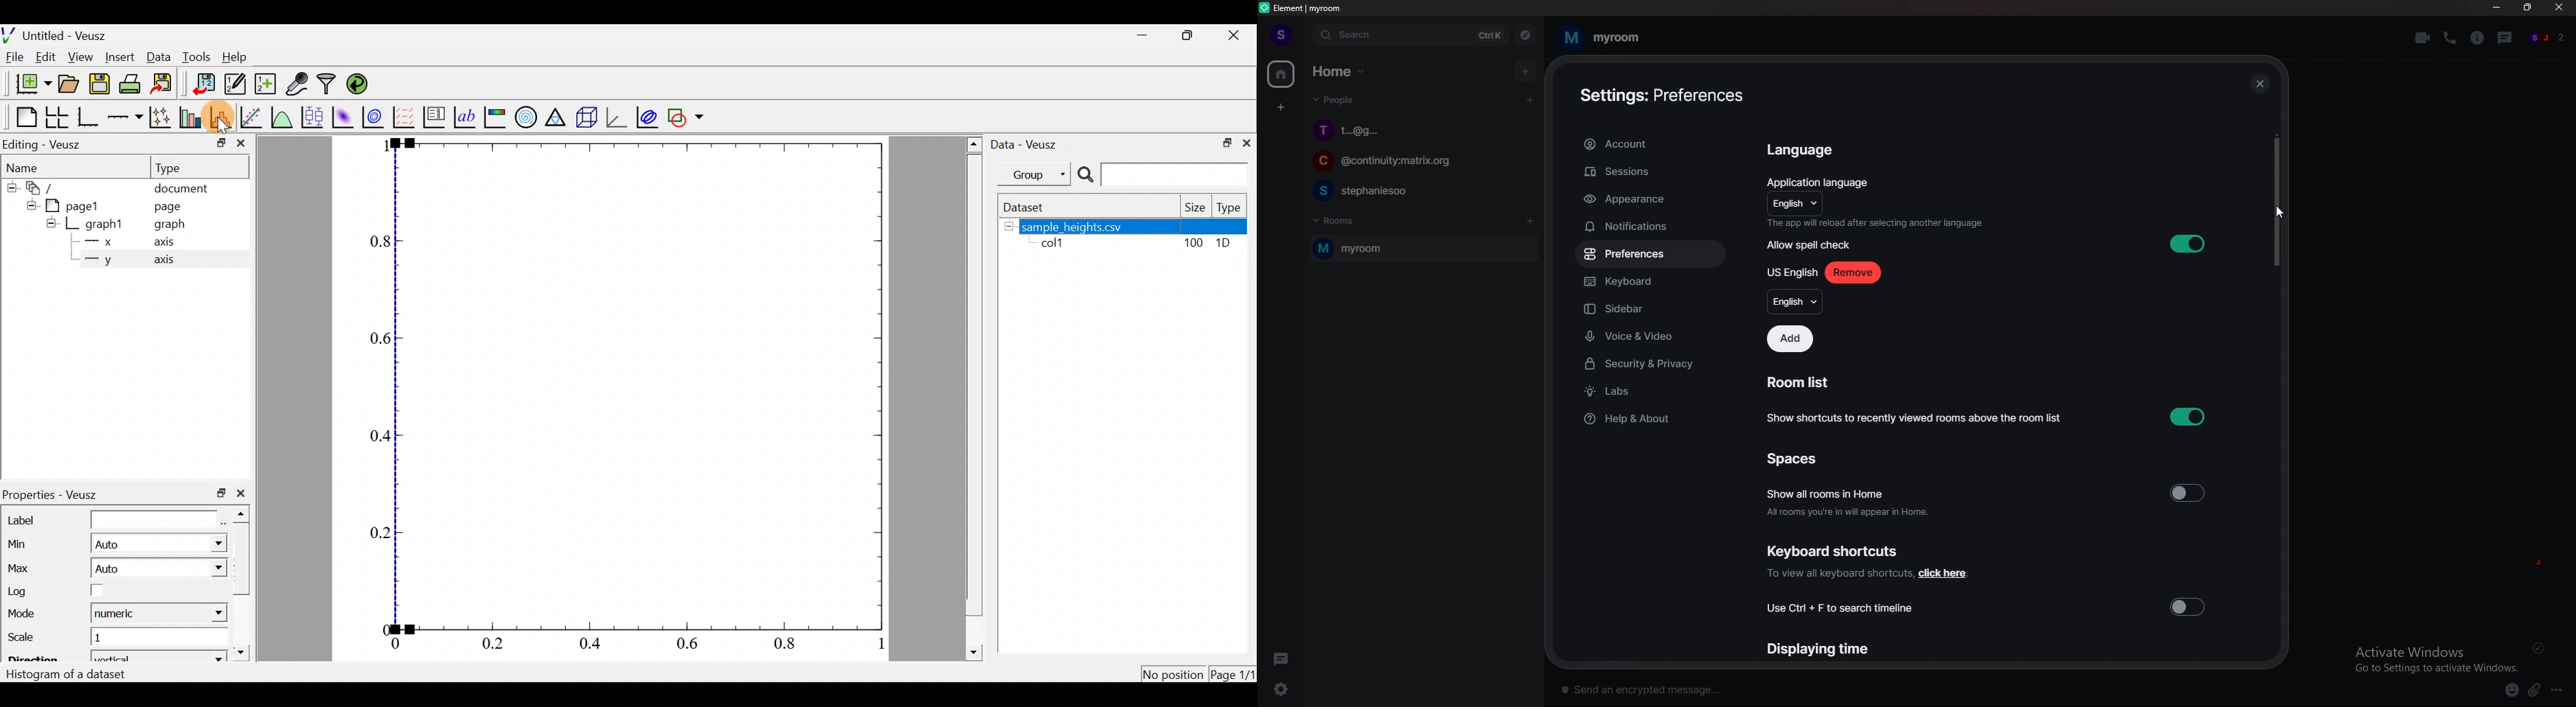 This screenshot has width=2576, height=728. What do you see at coordinates (2537, 691) in the screenshot?
I see `attachments` at bounding box center [2537, 691].